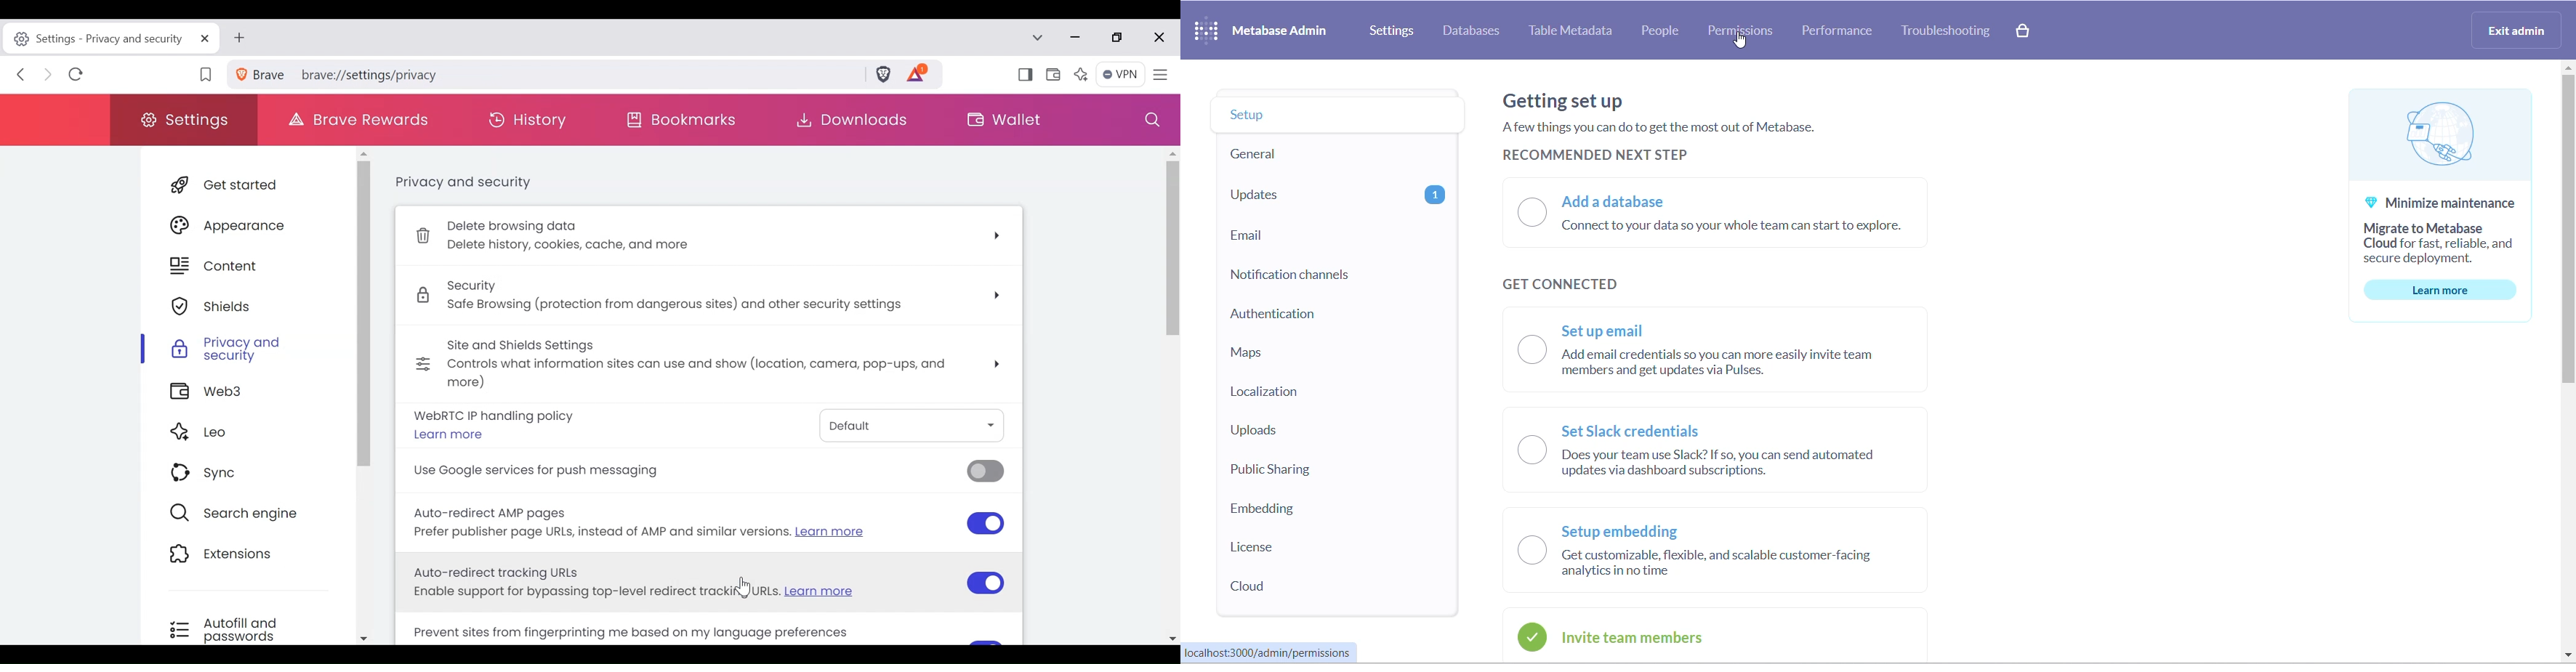 Image resolution: width=2576 pixels, height=672 pixels. What do you see at coordinates (1577, 32) in the screenshot?
I see `table metadata` at bounding box center [1577, 32].